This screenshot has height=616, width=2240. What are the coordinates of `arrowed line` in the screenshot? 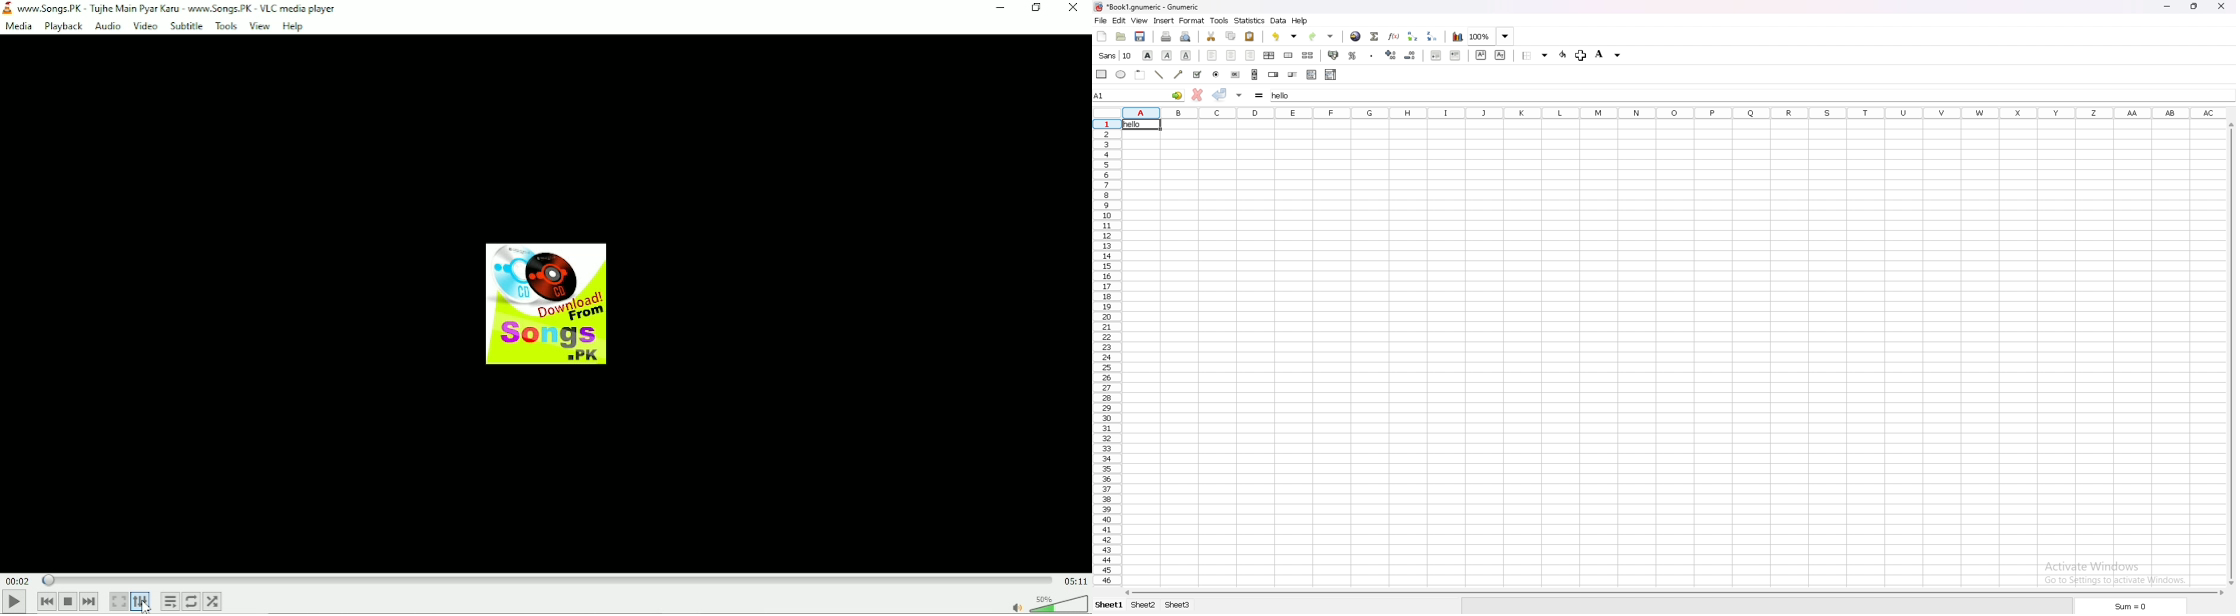 It's located at (1179, 74).